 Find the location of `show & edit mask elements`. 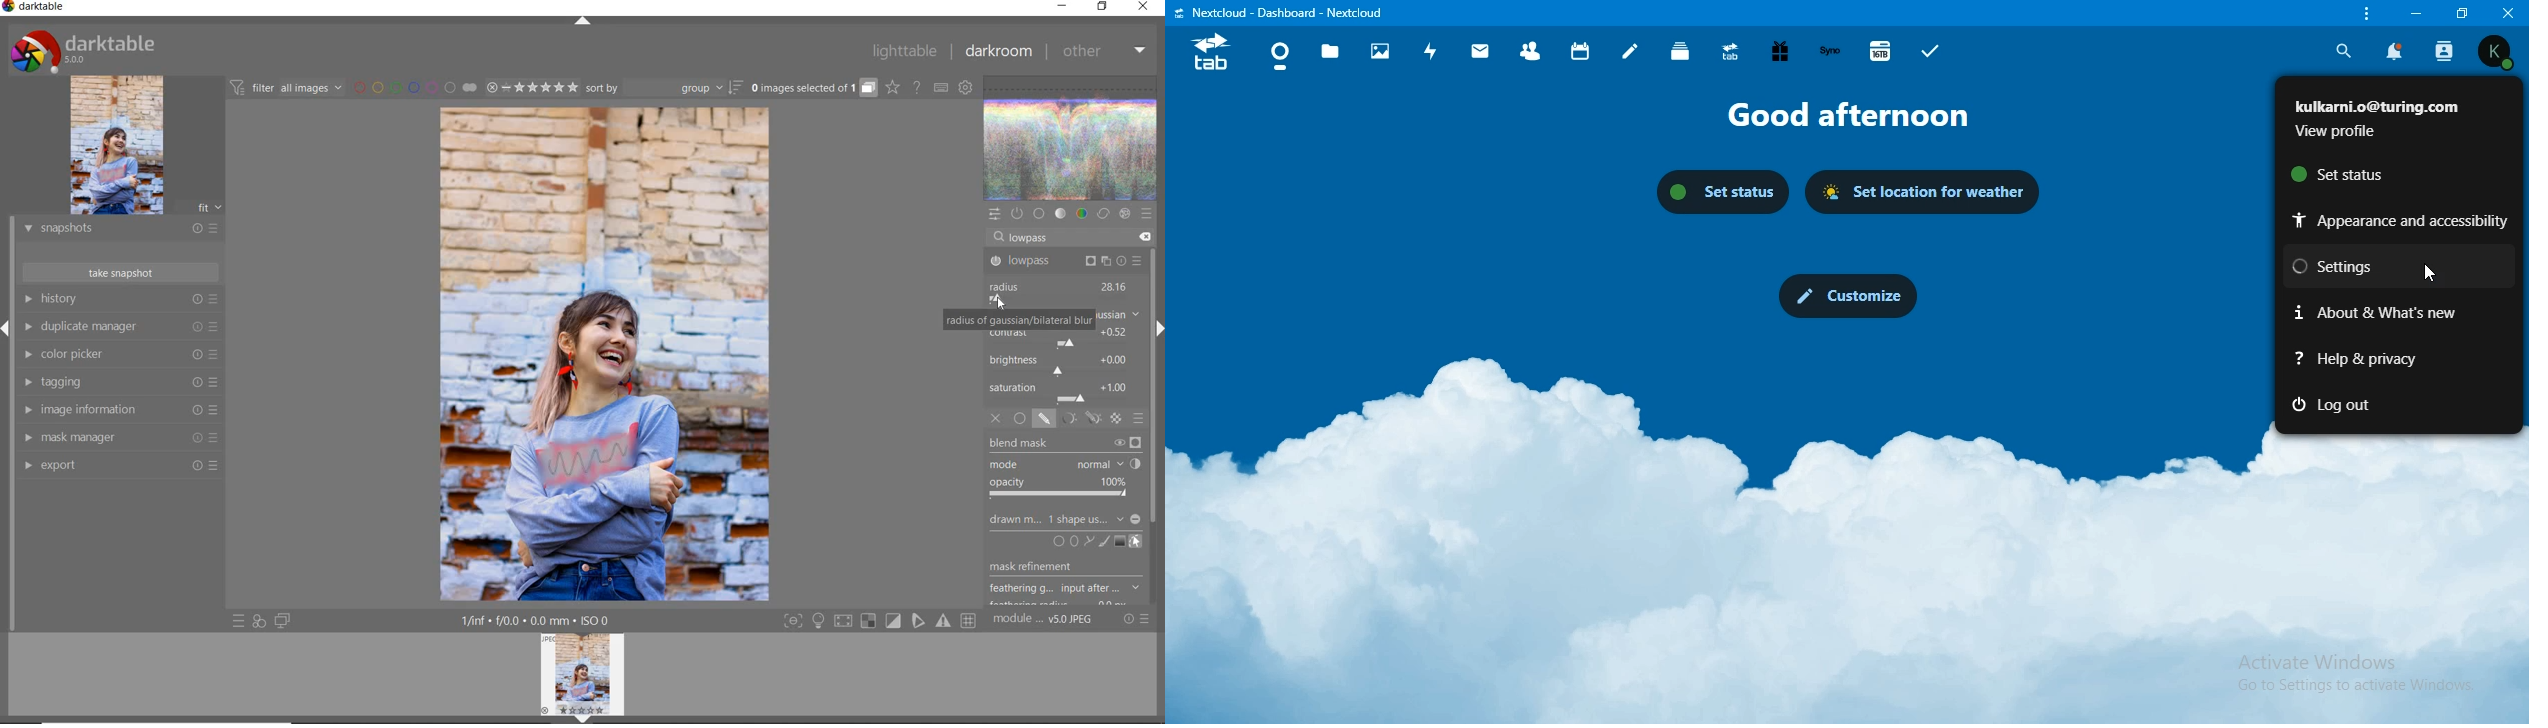

show & edit mask elements is located at coordinates (1136, 542).